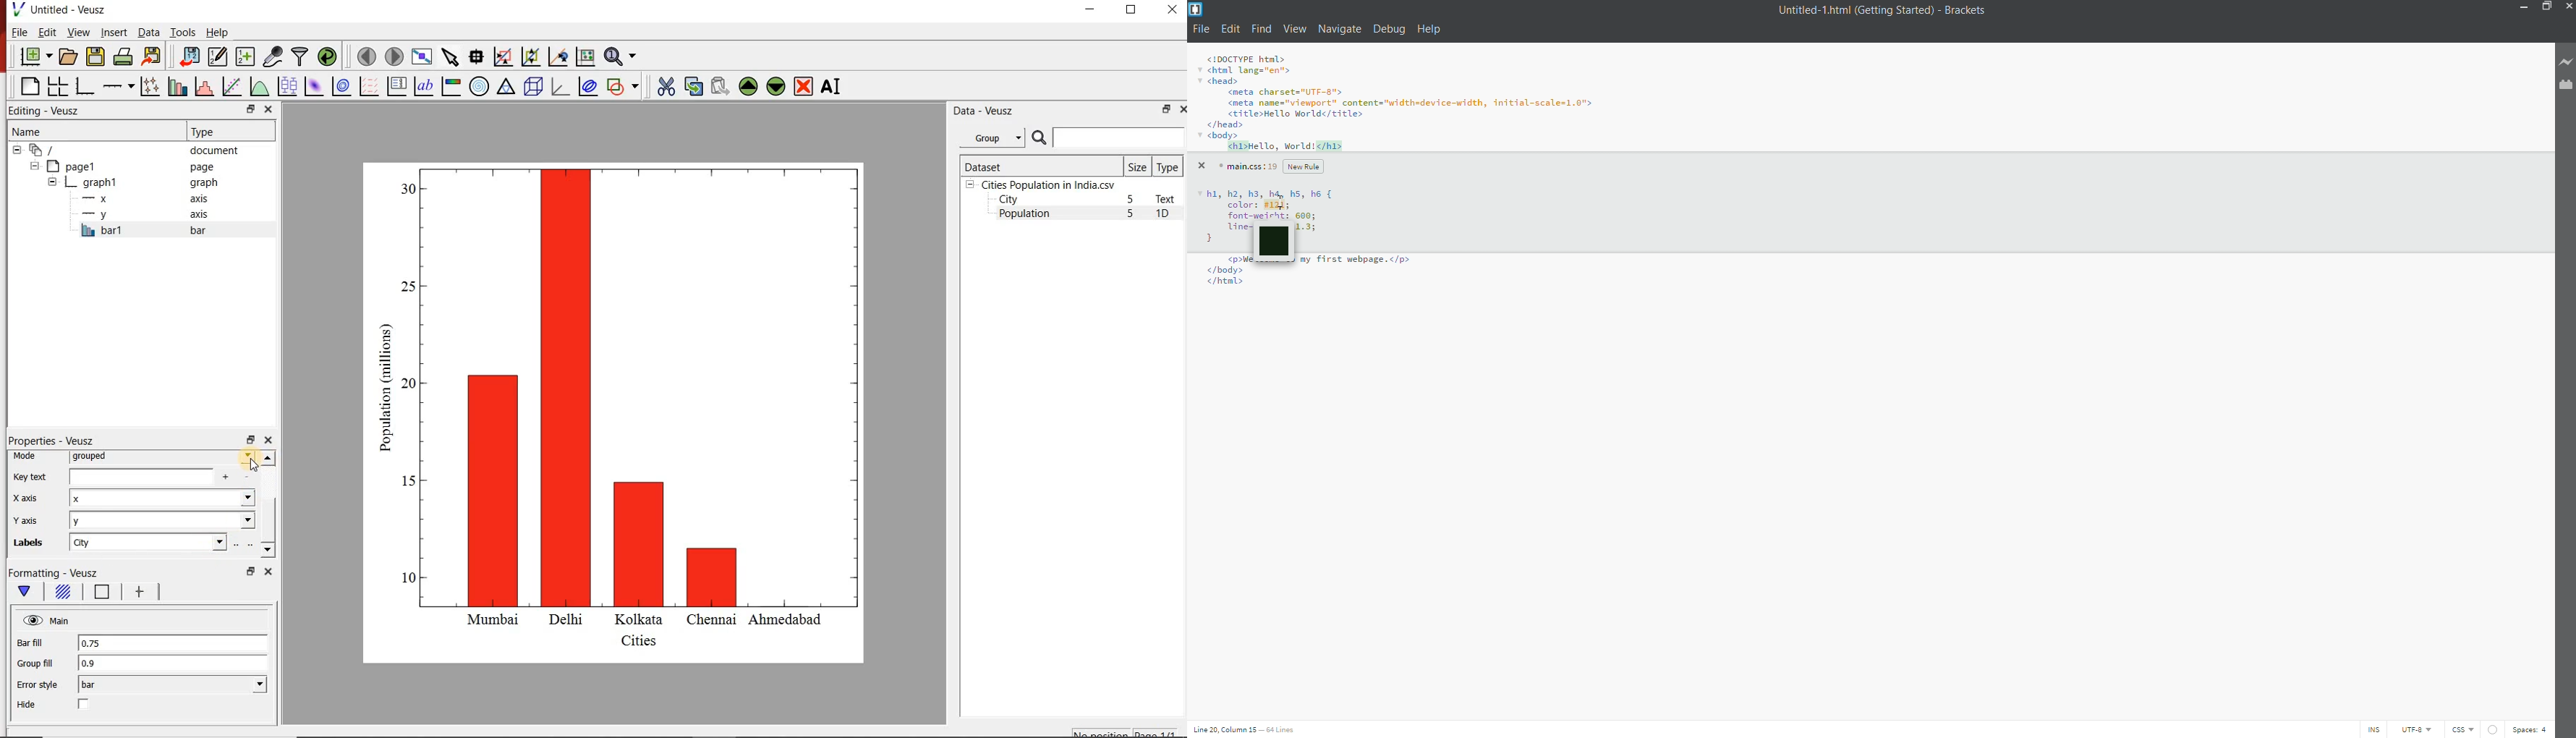 The image size is (2576, 756). Describe the element at coordinates (62, 573) in the screenshot. I see `Formatting - Veusz` at that location.